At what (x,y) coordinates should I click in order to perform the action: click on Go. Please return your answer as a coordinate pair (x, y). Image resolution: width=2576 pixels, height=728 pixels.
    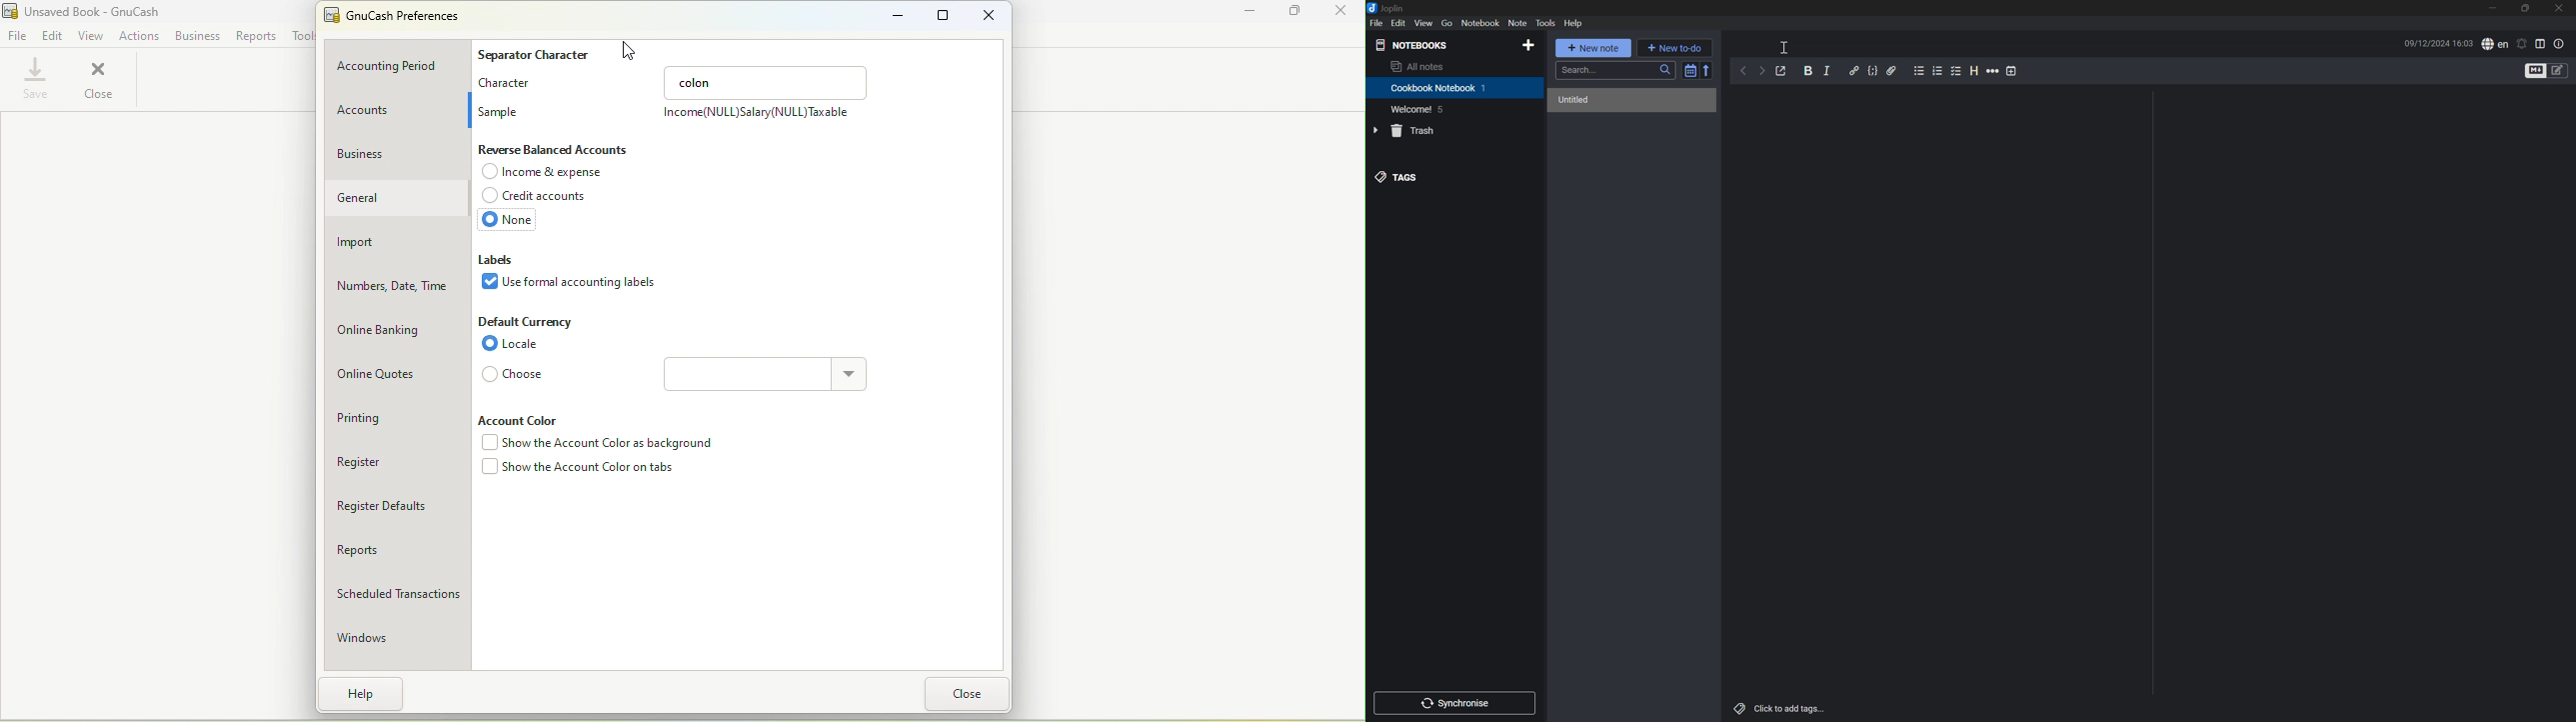
    Looking at the image, I should click on (1448, 23).